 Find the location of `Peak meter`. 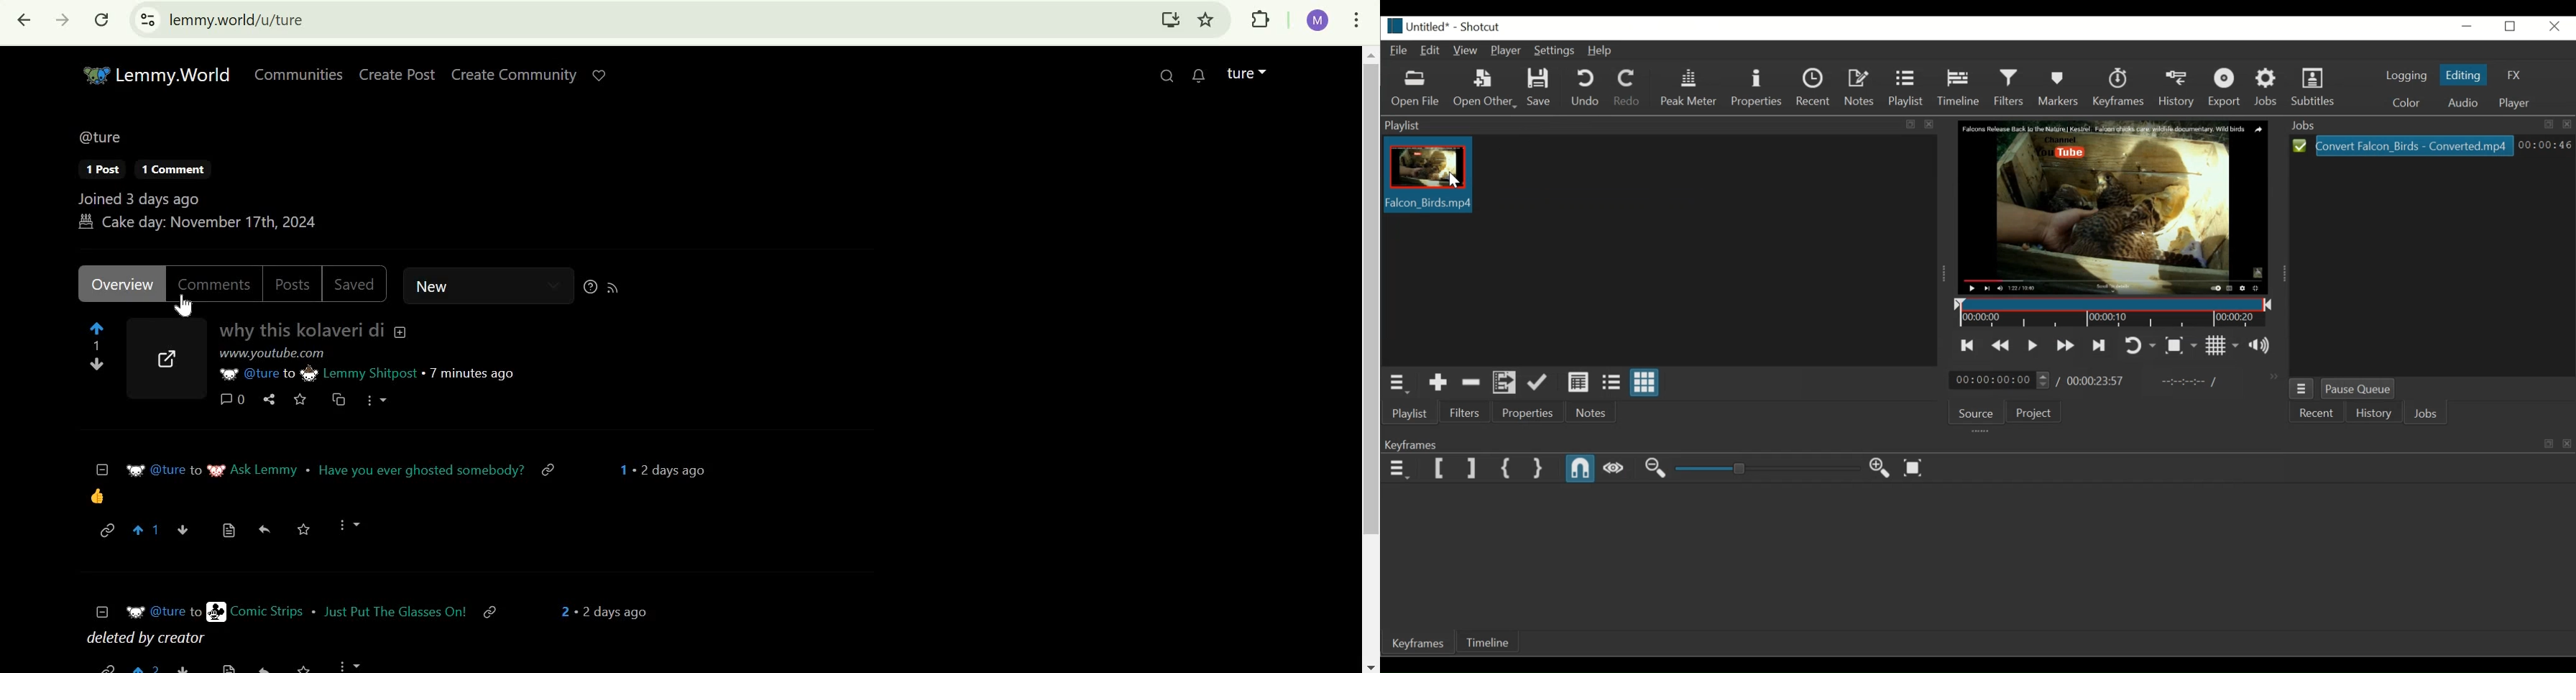

Peak meter is located at coordinates (1688, 88).